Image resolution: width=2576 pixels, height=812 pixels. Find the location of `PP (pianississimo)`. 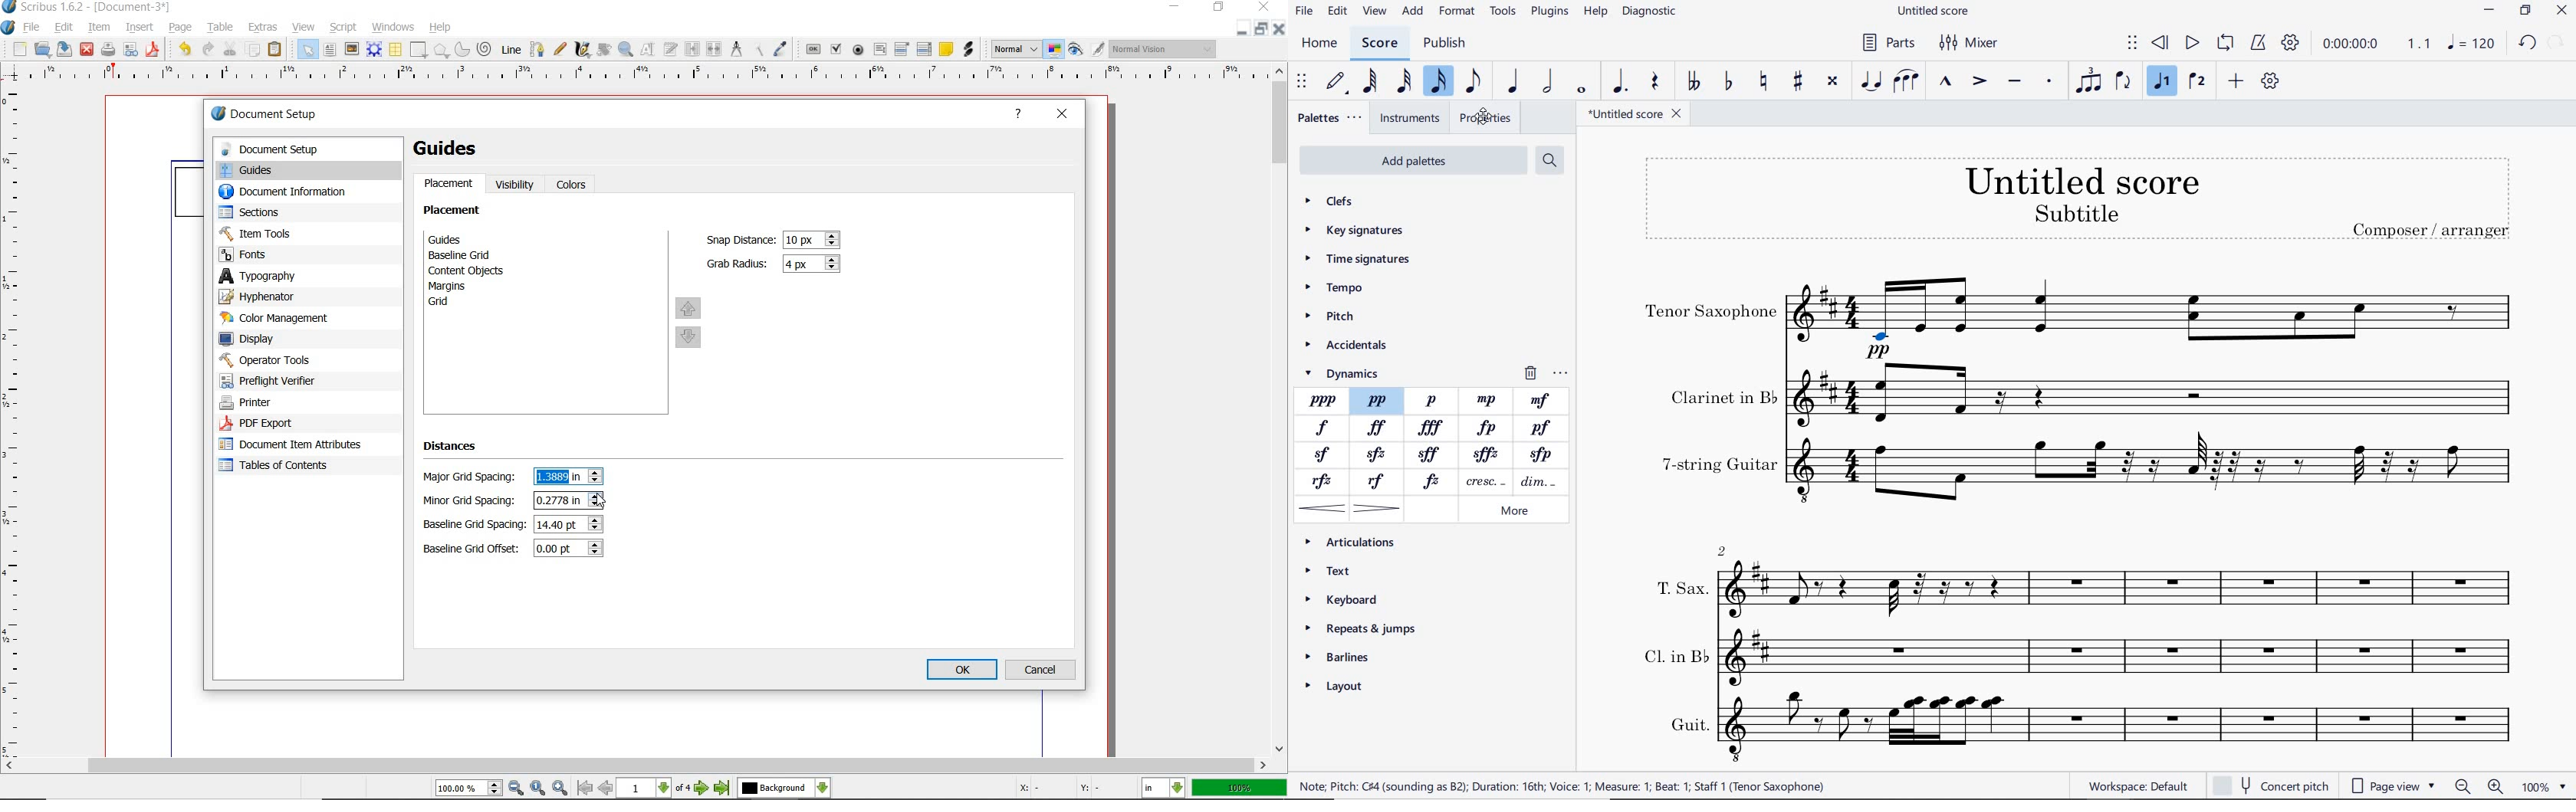

PP (pianississimo) is located at coordinates (1377, 401).